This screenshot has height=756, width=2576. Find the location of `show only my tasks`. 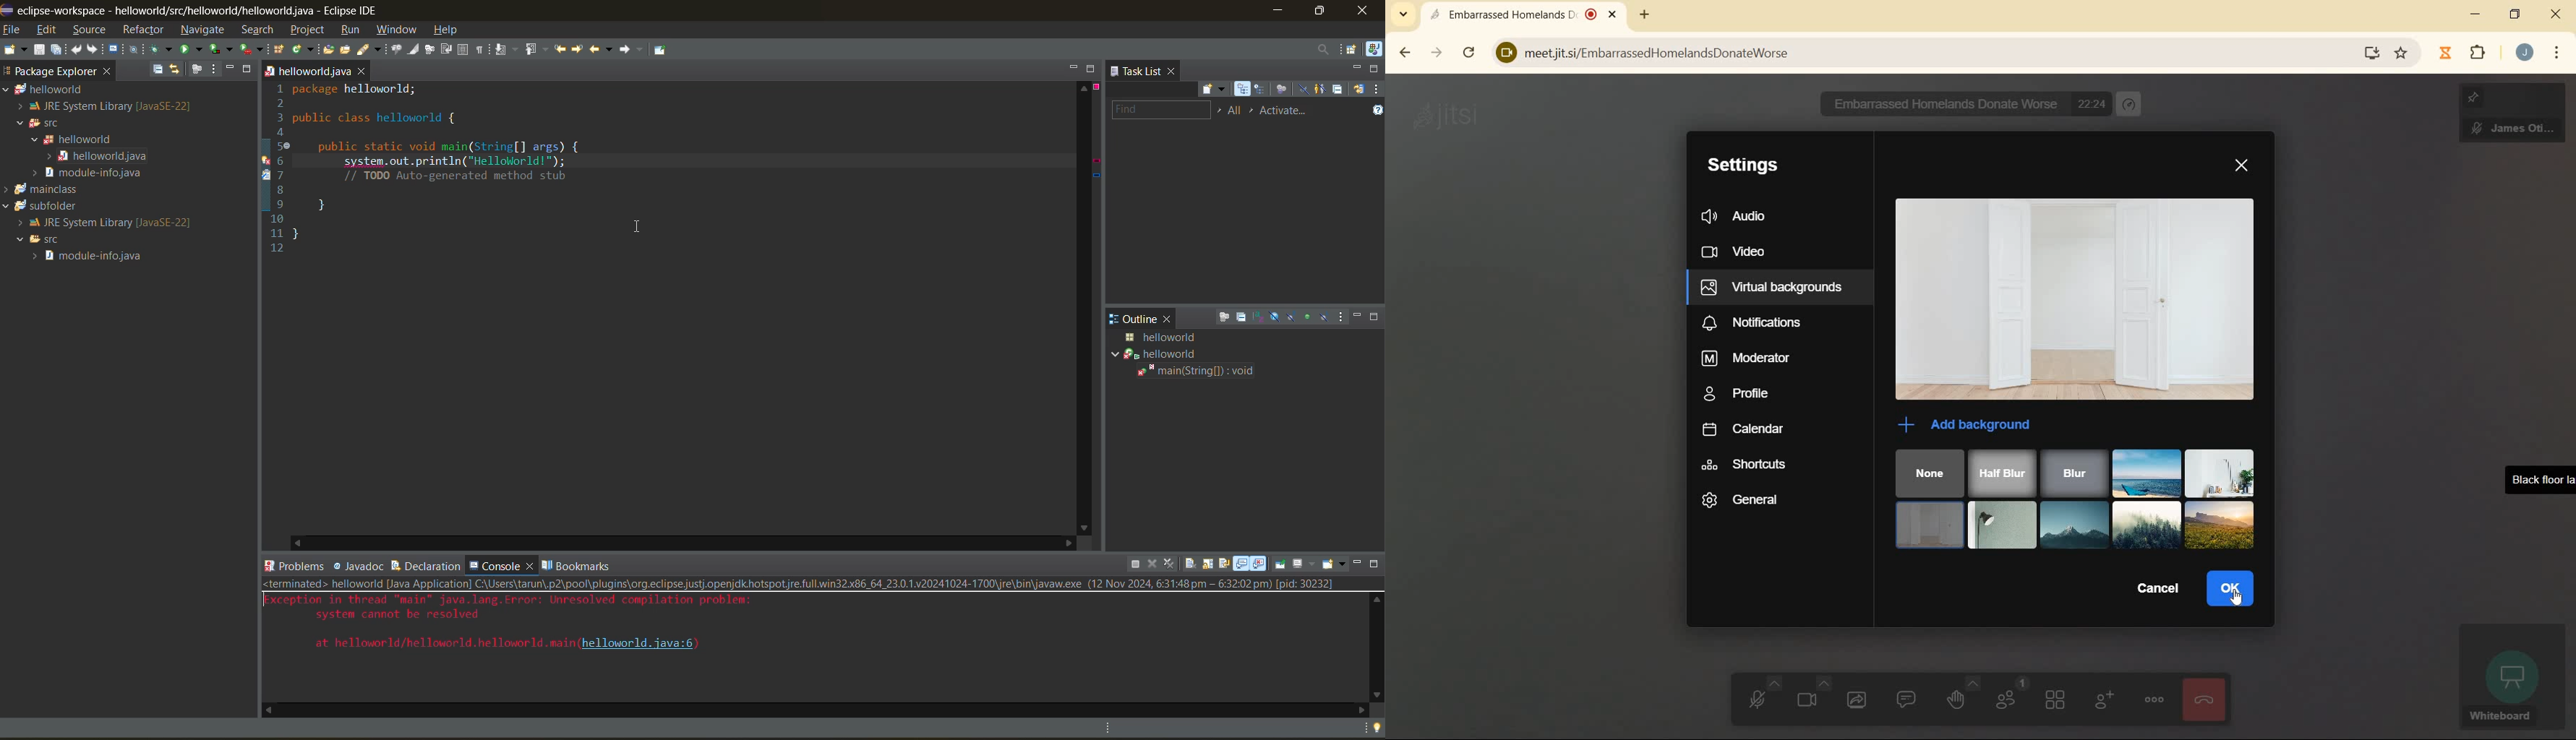

show only my tasks is located at coordinates (1322, 90).